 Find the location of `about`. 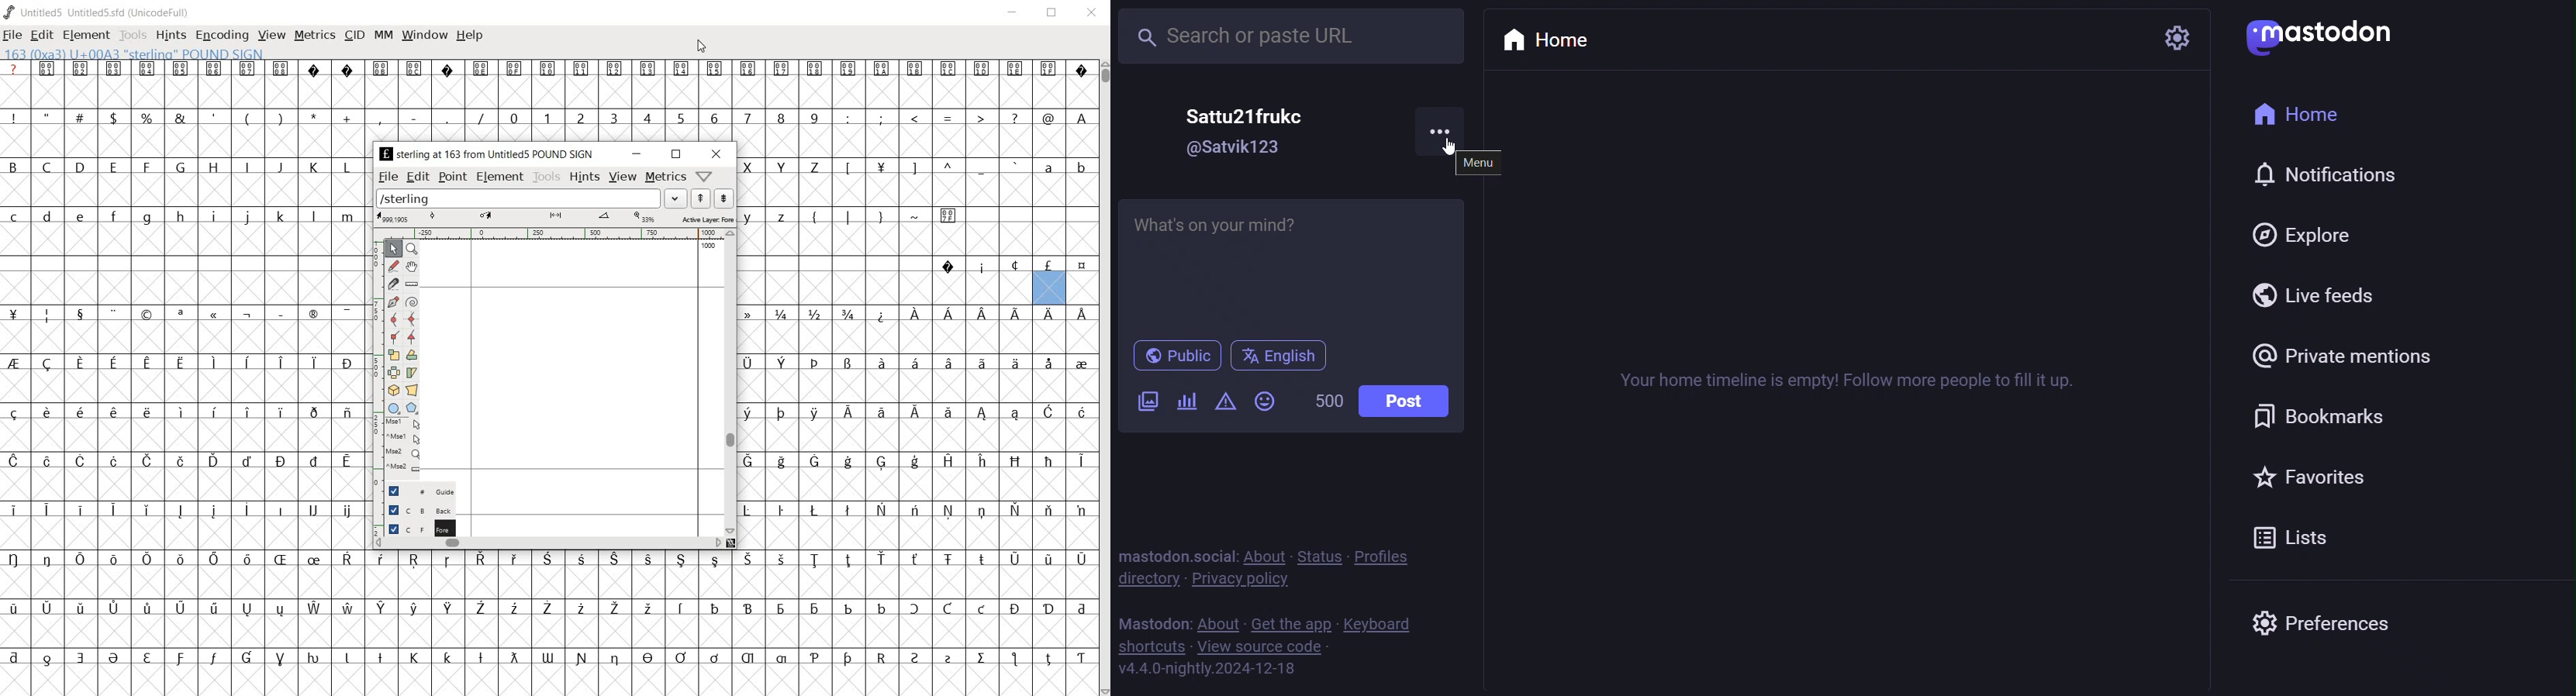

about is located at coordinates (1268, 550).